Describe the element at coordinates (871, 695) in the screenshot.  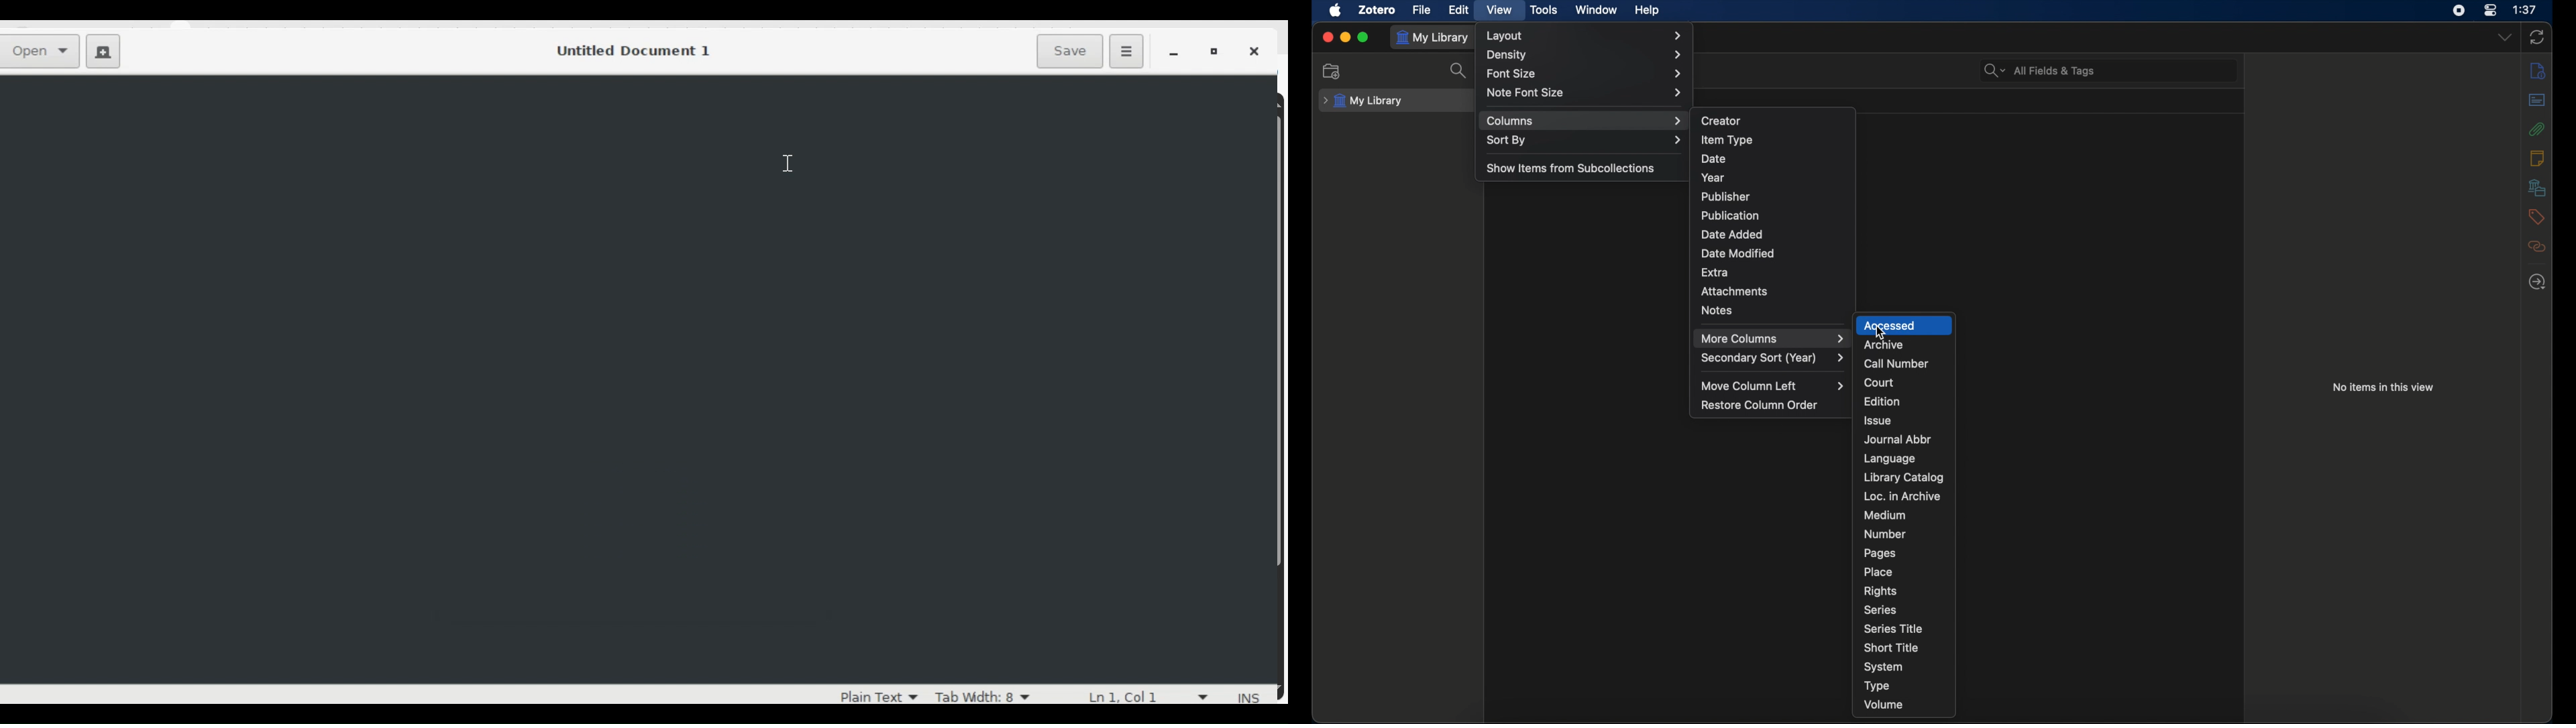
I see `plan Text` at that location.